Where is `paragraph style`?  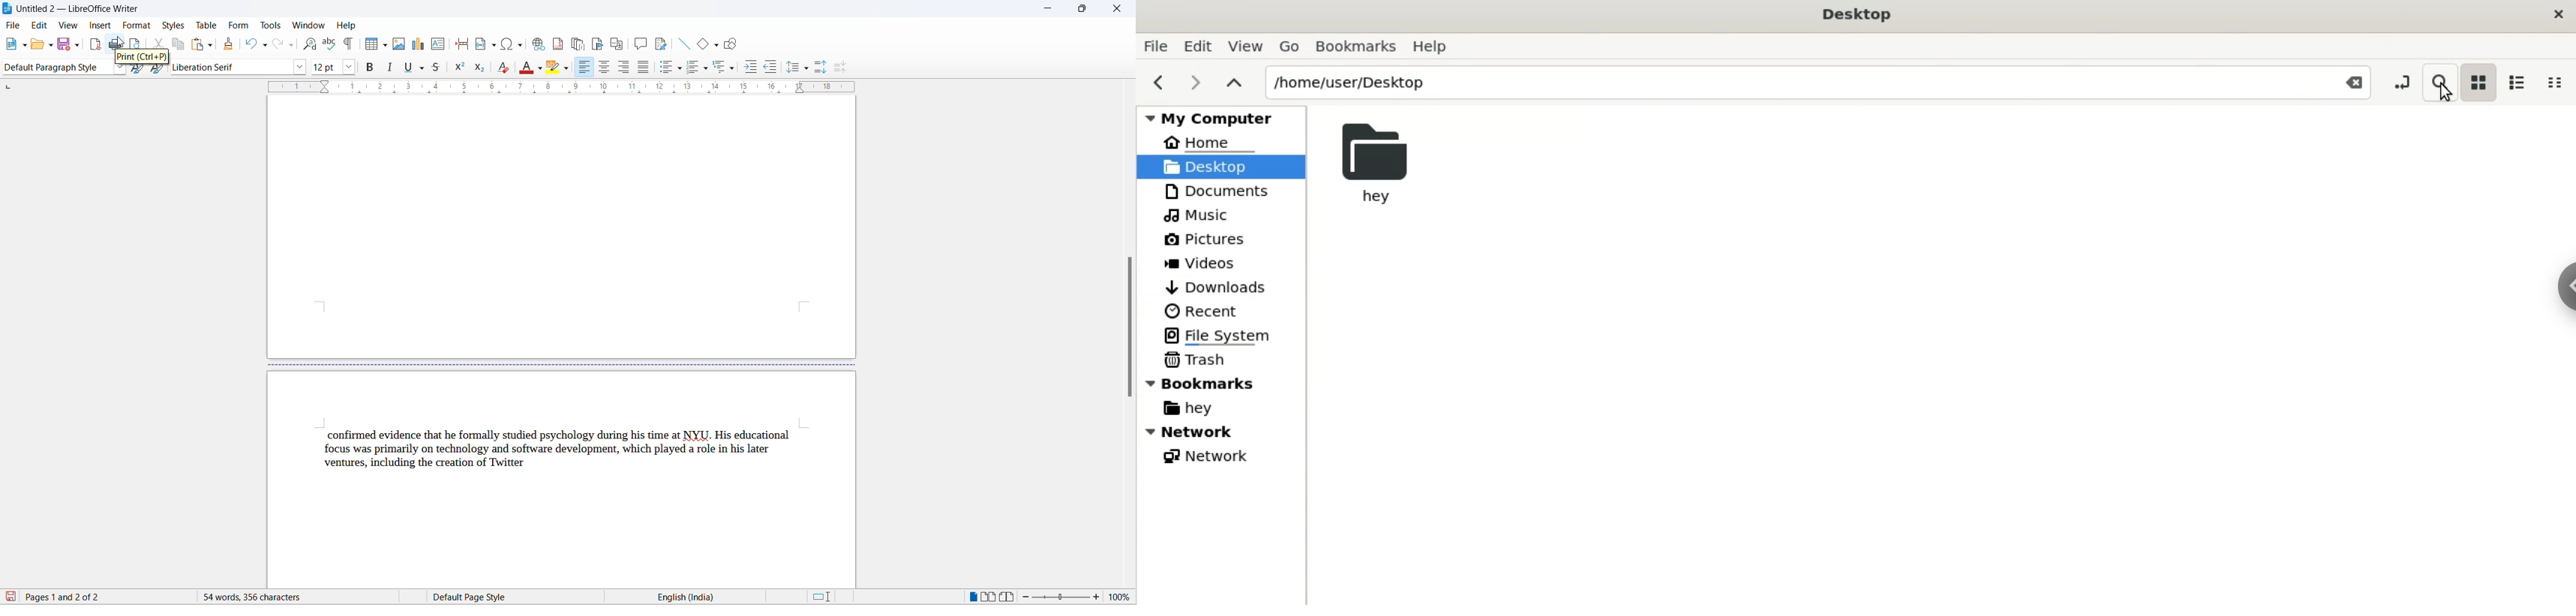 paragraph style is located at coordinates (59, 67).